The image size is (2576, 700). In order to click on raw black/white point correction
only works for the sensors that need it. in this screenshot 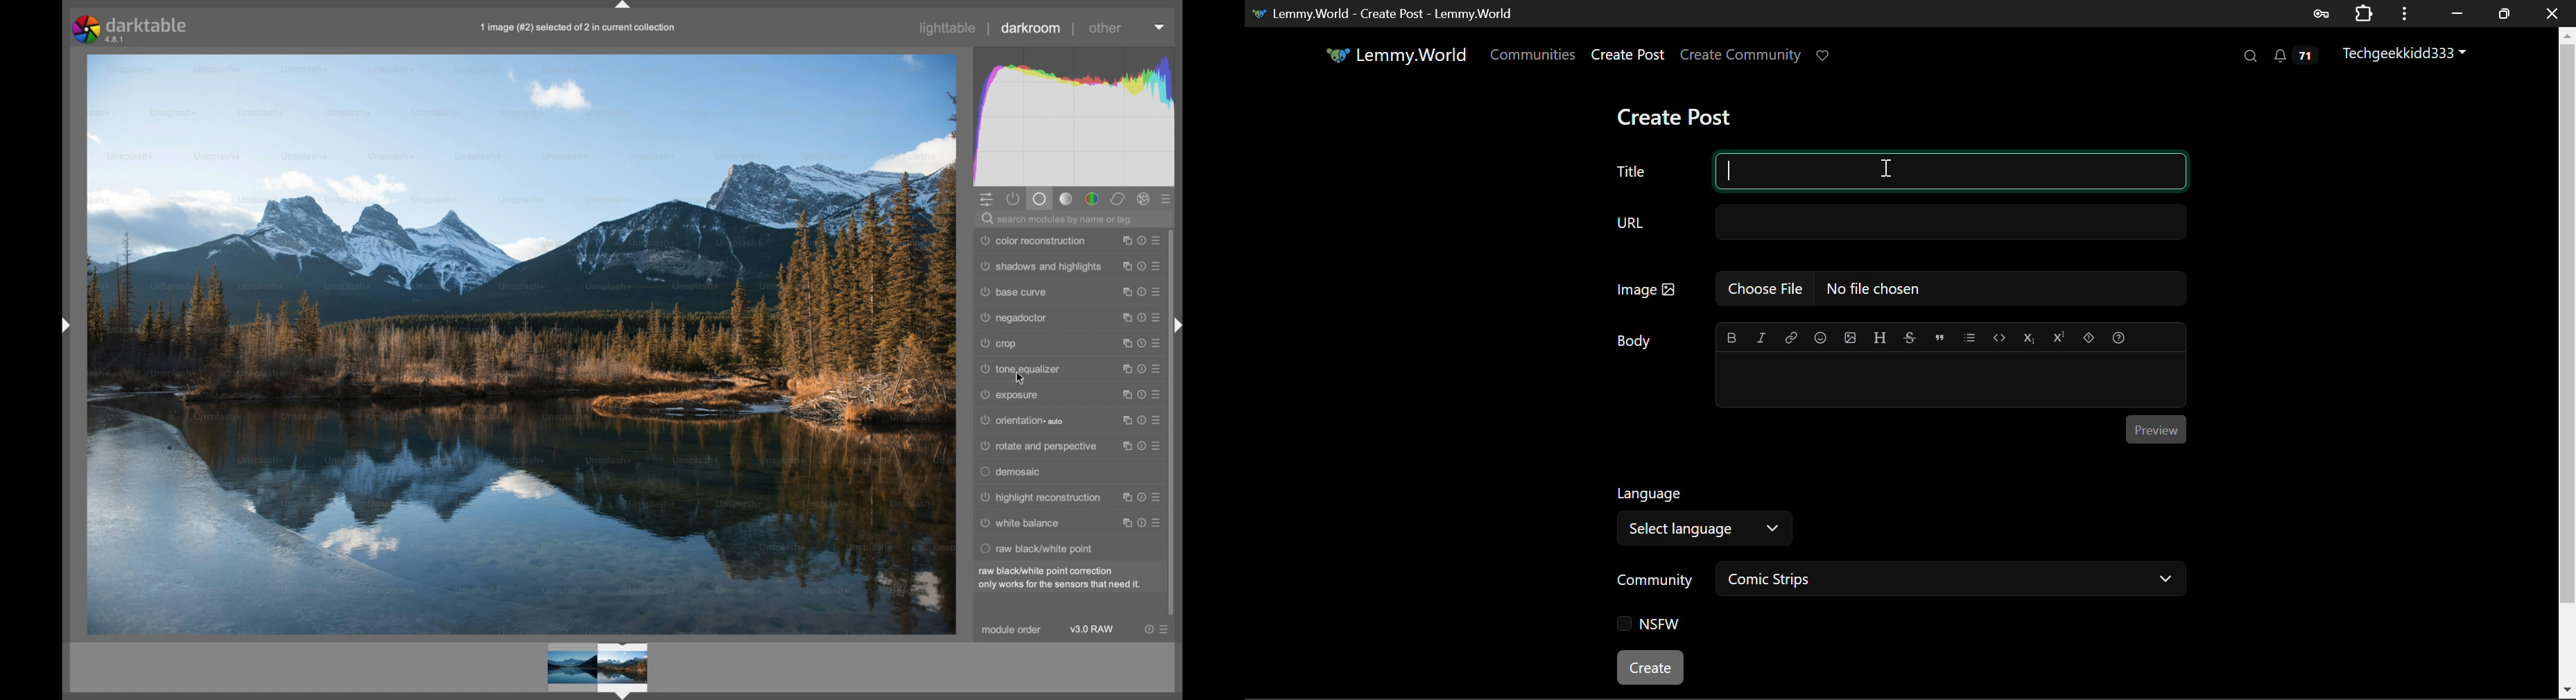, I will do `click(1062, 579)`.